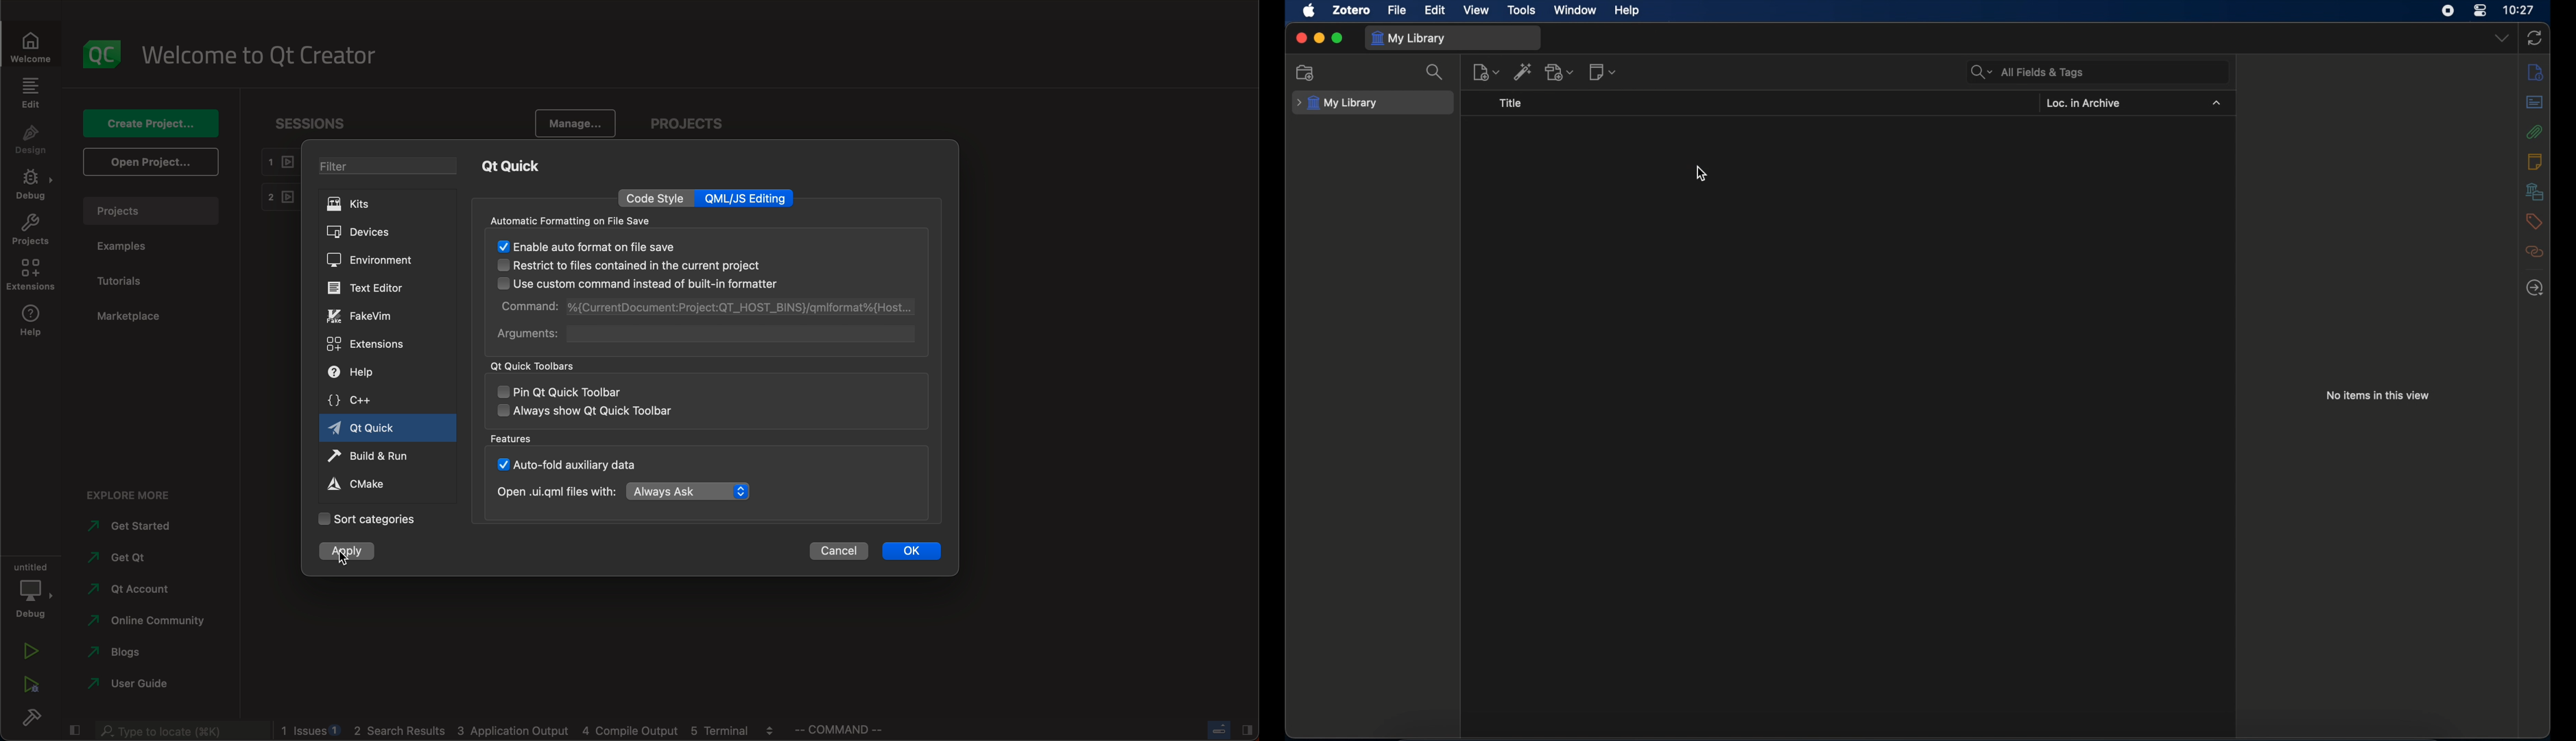  Describe the element at coordinates (391, 167) in the screenshot. I see `filter` at that location.